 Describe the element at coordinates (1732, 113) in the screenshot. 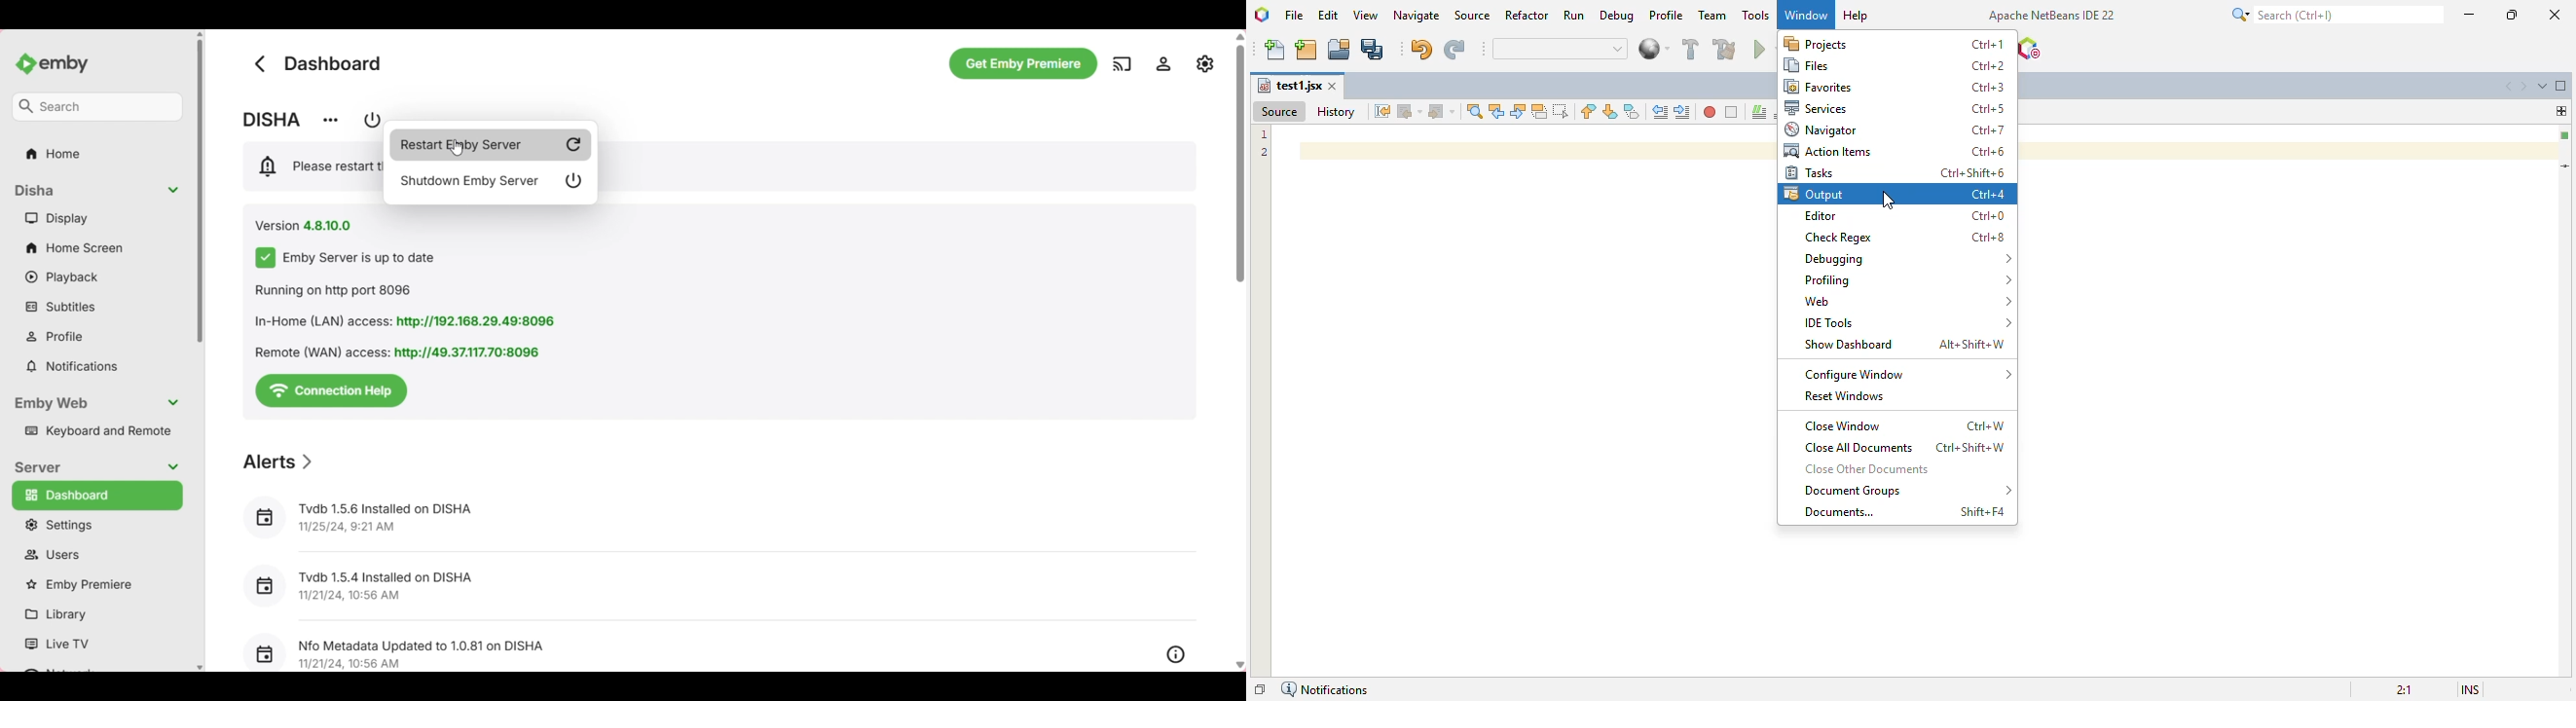

I see `stop macro recording` at that location.